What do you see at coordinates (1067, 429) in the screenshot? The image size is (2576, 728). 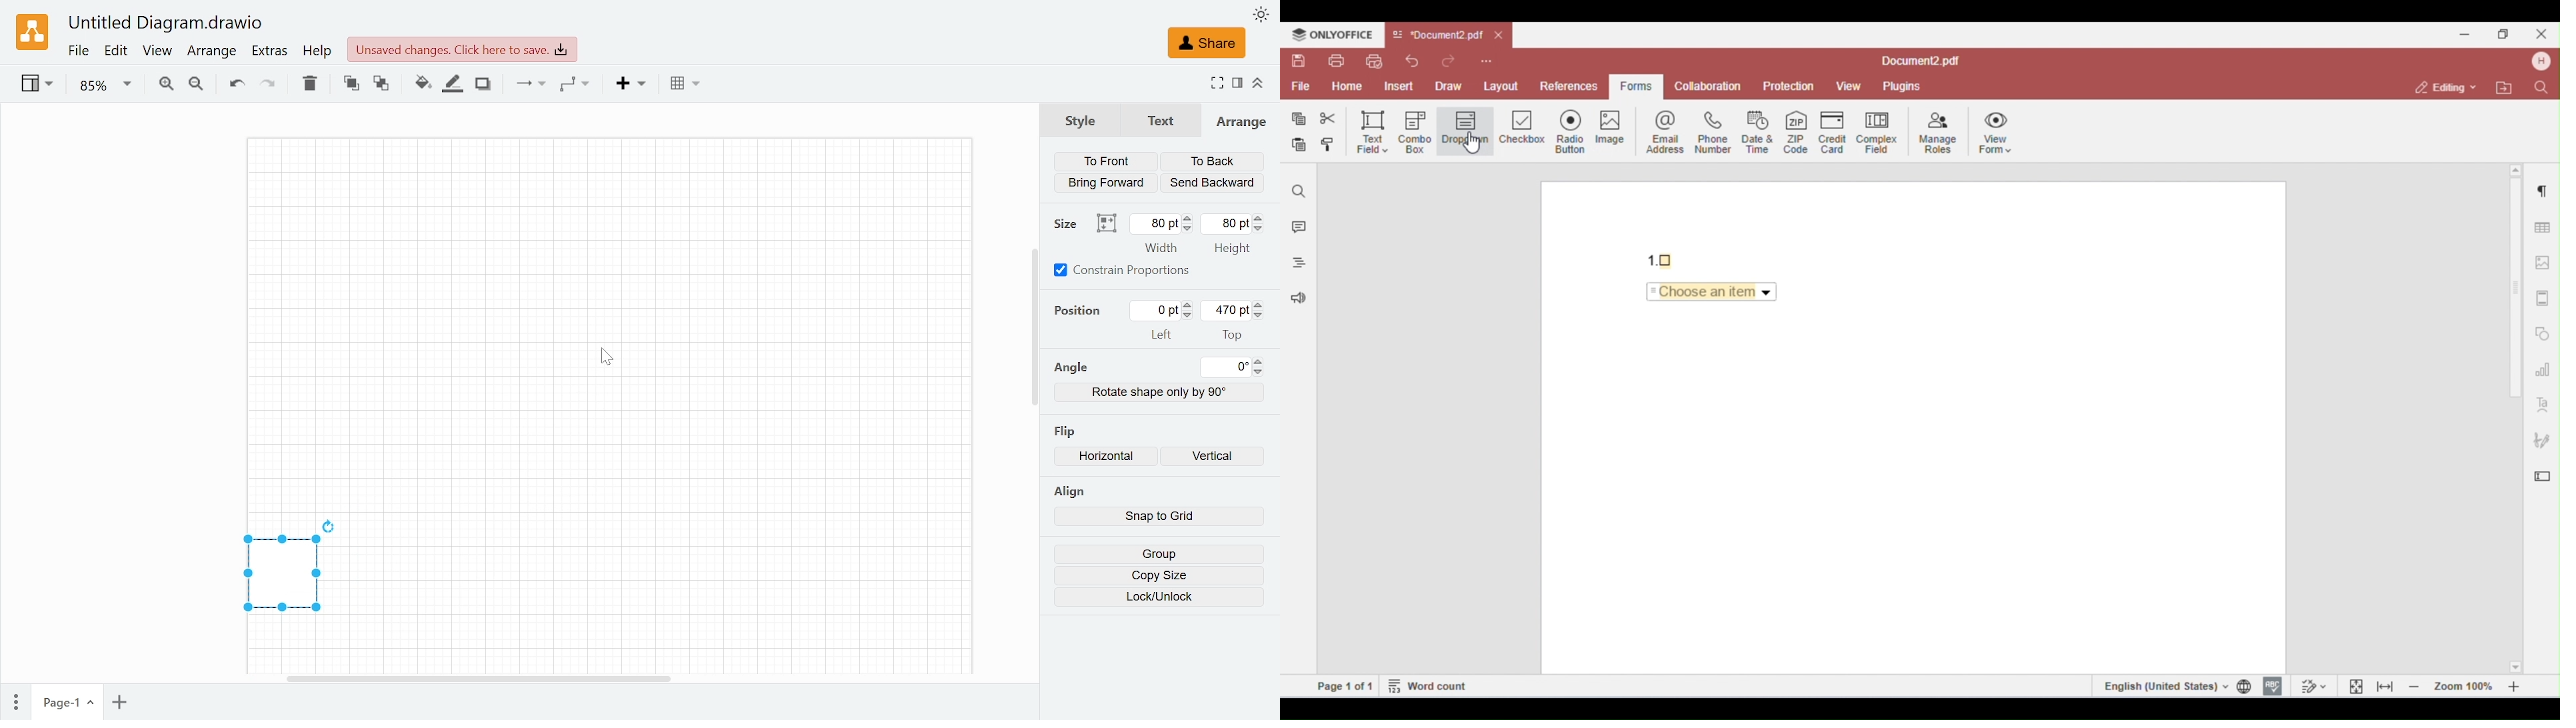 I see `flip` at bounding box center [1067, 429].